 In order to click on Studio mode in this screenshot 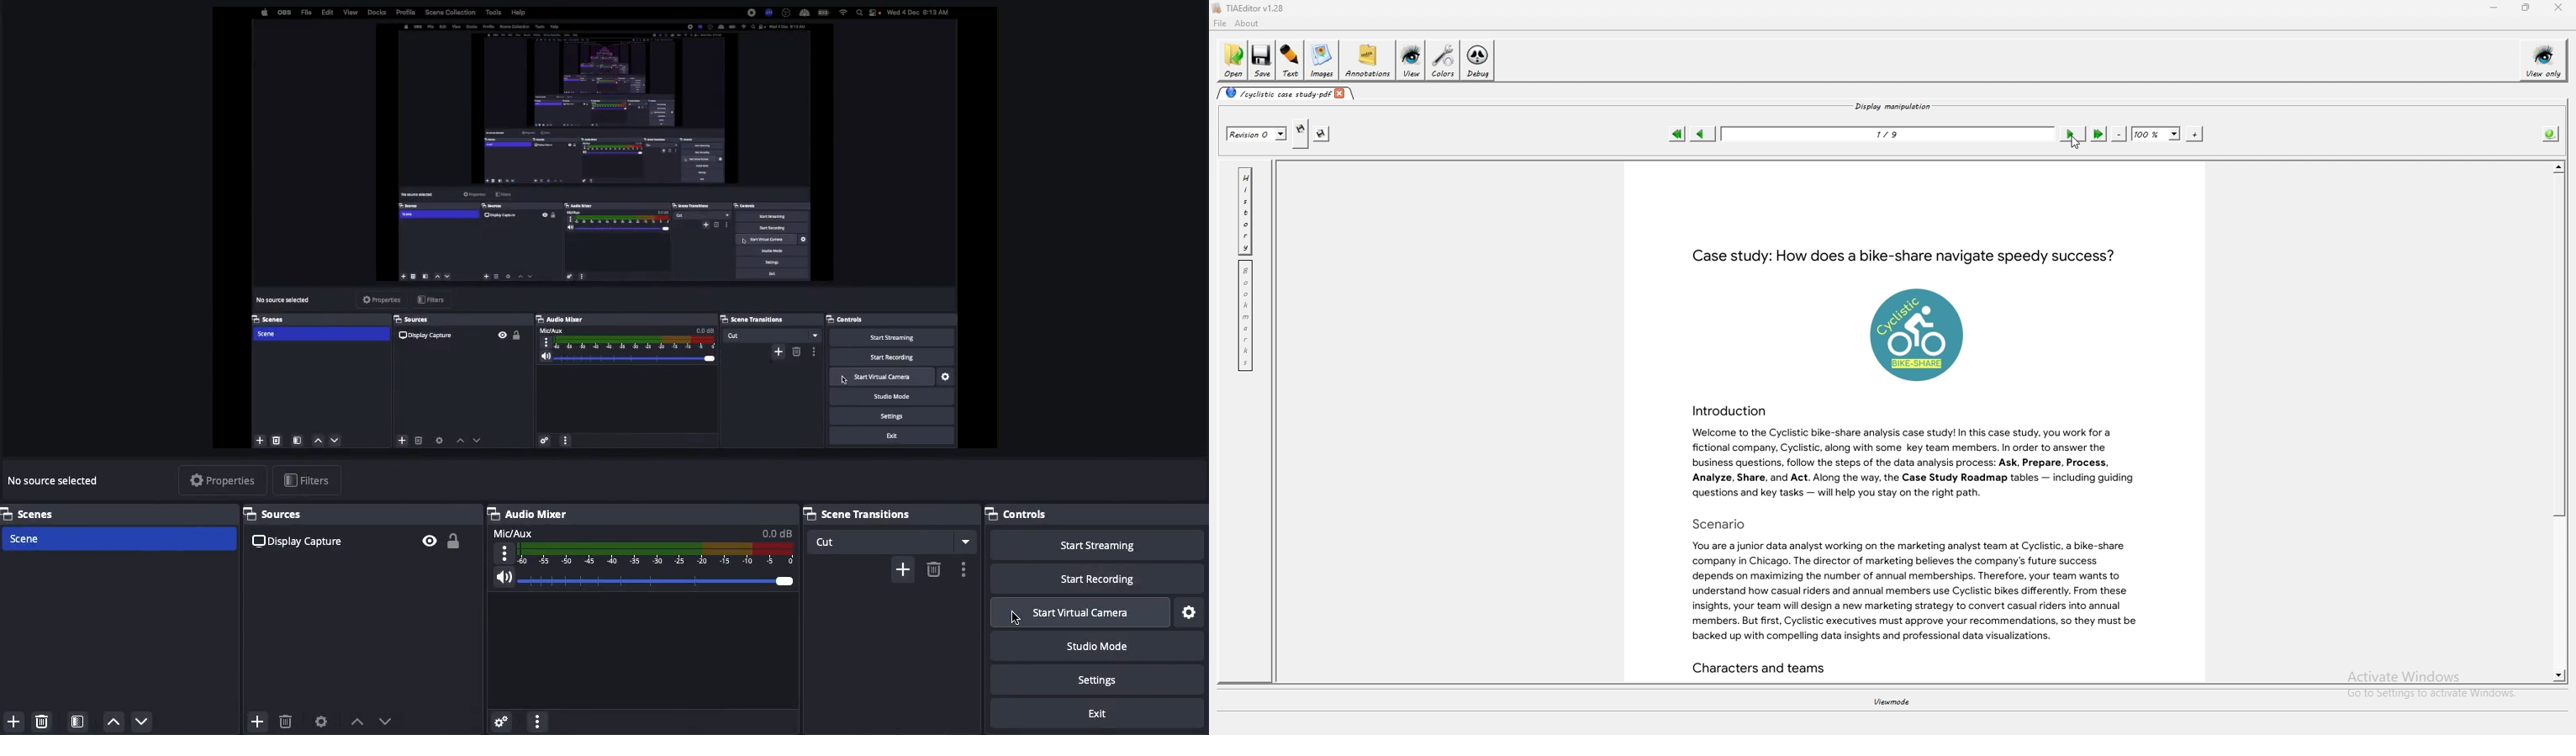, I will do `click(1095, 644)`.